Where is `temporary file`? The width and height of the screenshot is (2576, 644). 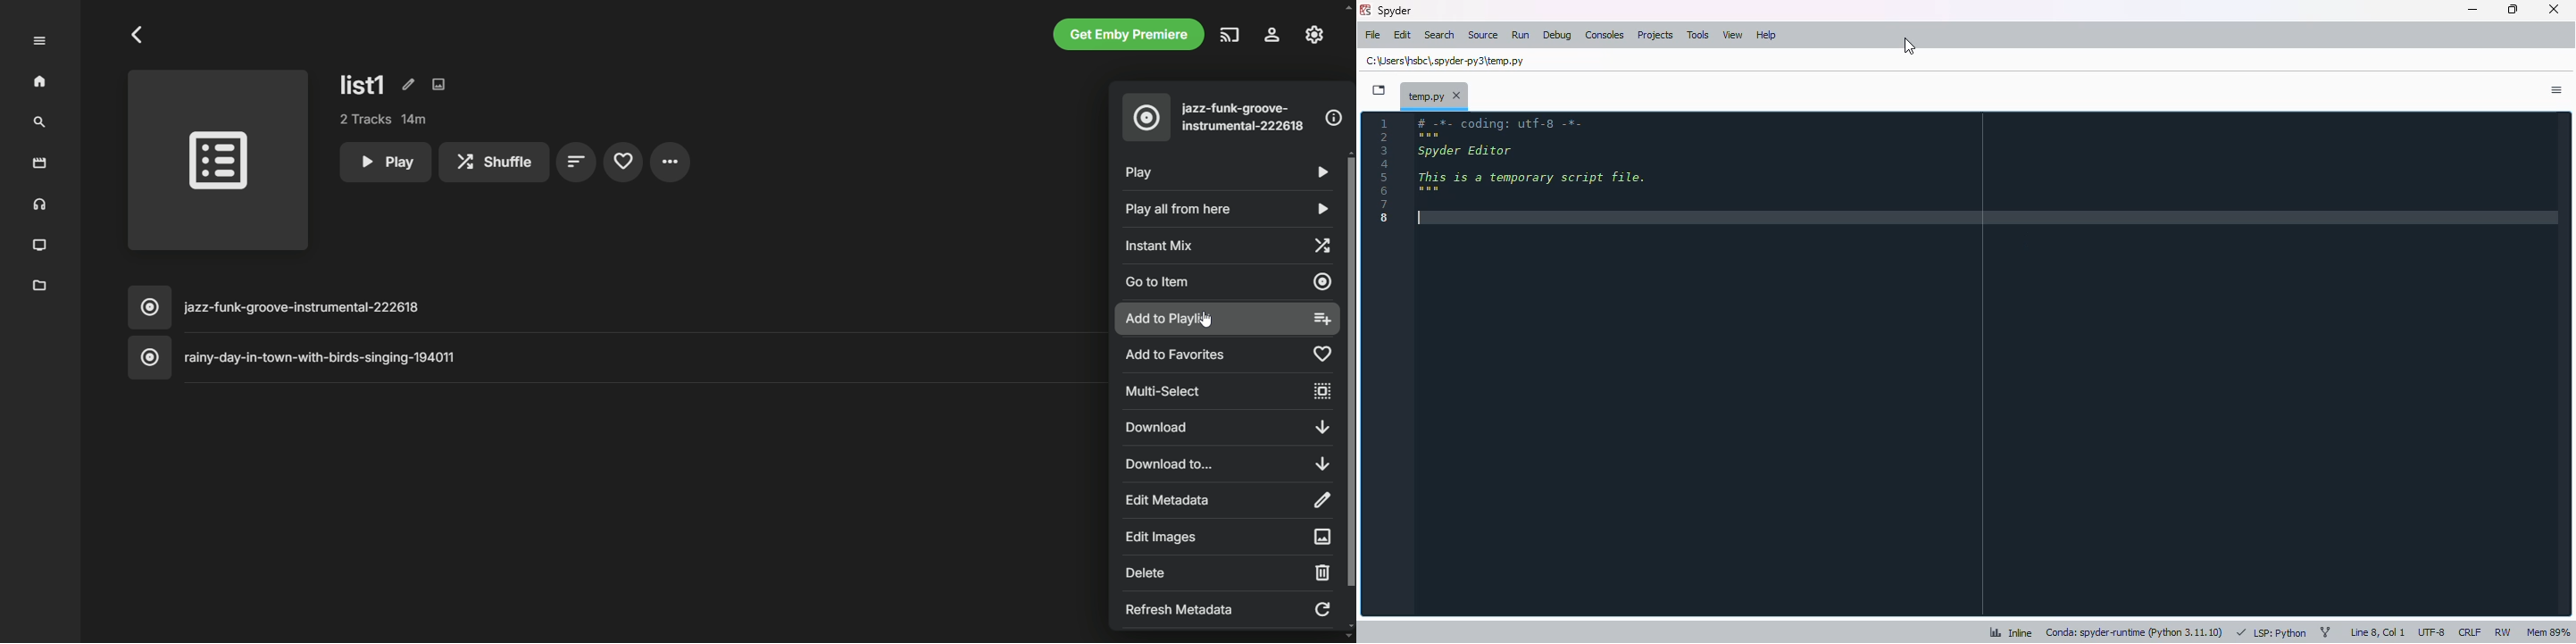
temporary file is located at coordinates (1446, 61).